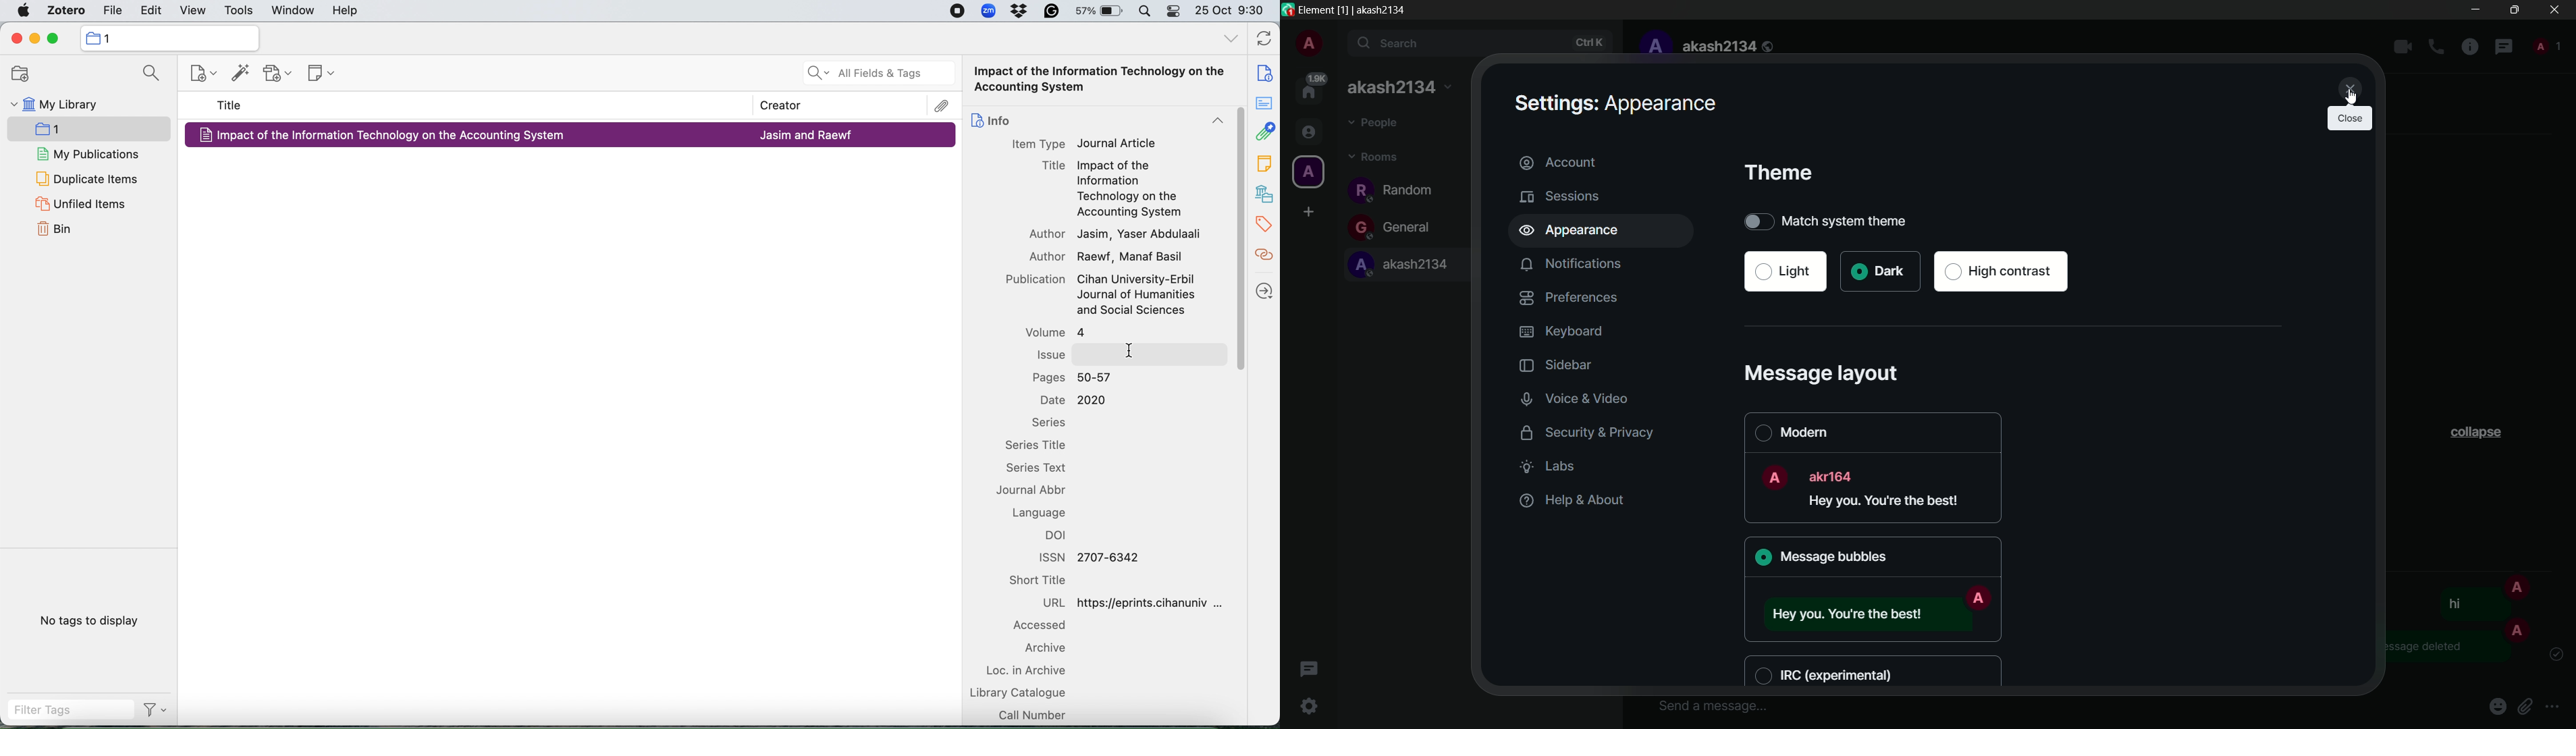  Describe the element at coordinates (56, 38) in the screenshot. I see `maximise` at that location.